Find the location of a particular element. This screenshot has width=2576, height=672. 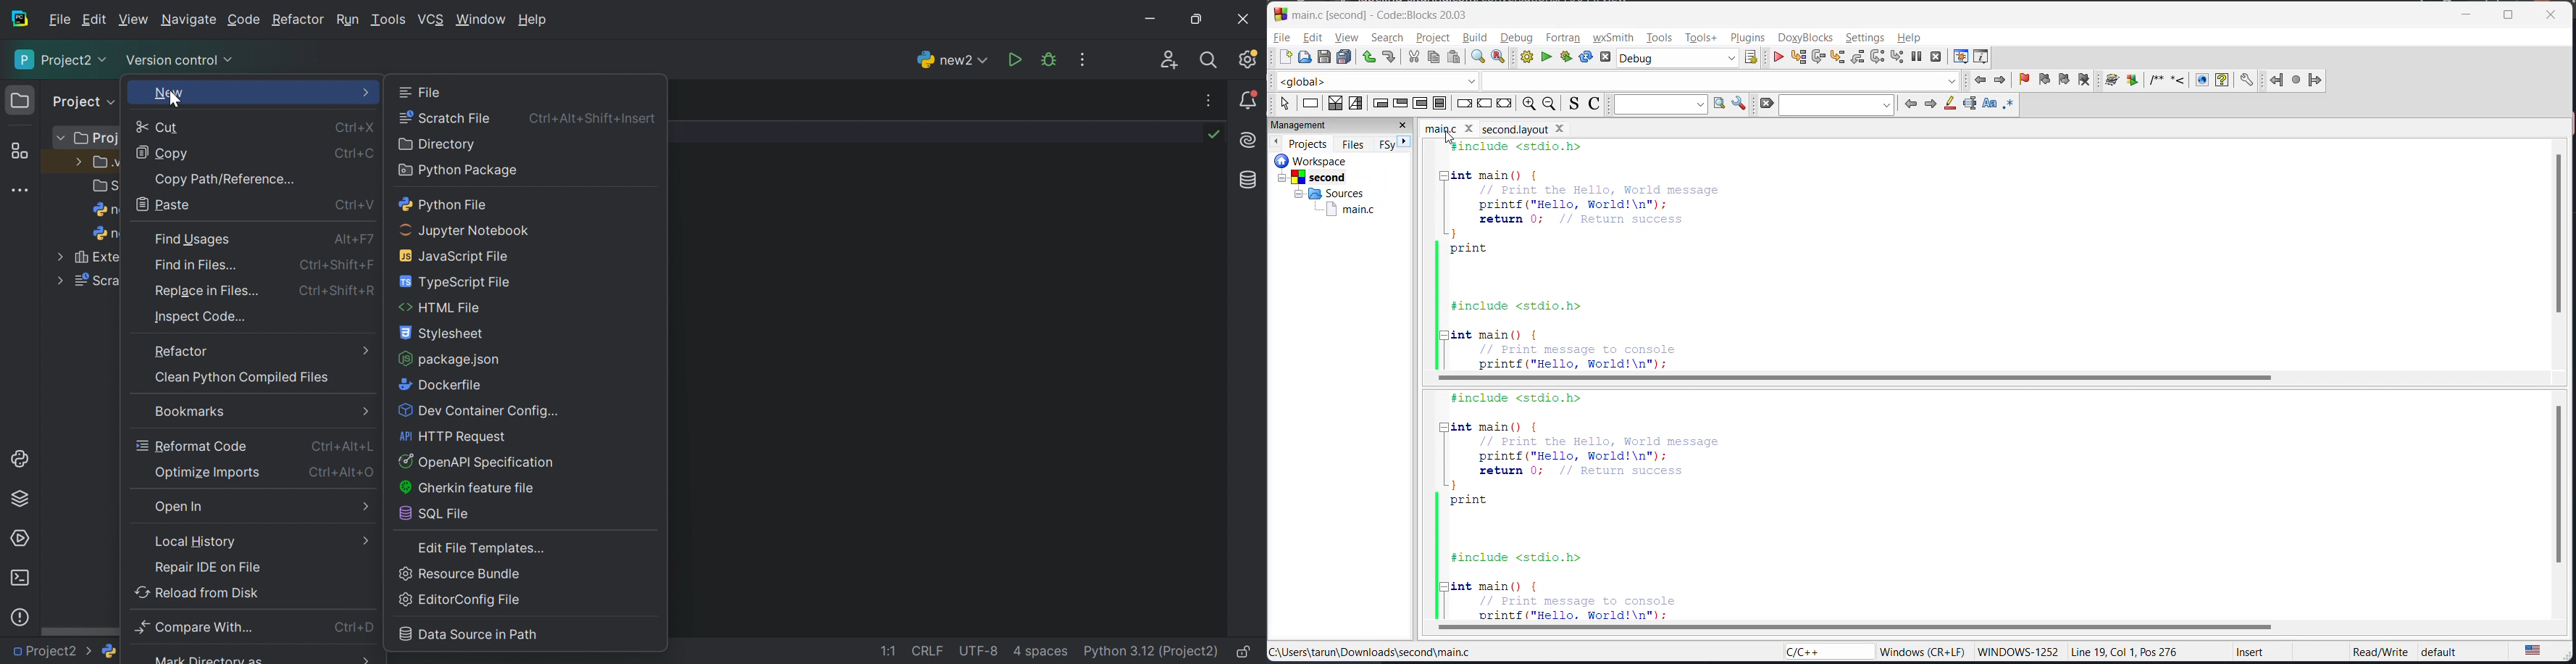

UTF-8 is located at coordinates (980, 651).